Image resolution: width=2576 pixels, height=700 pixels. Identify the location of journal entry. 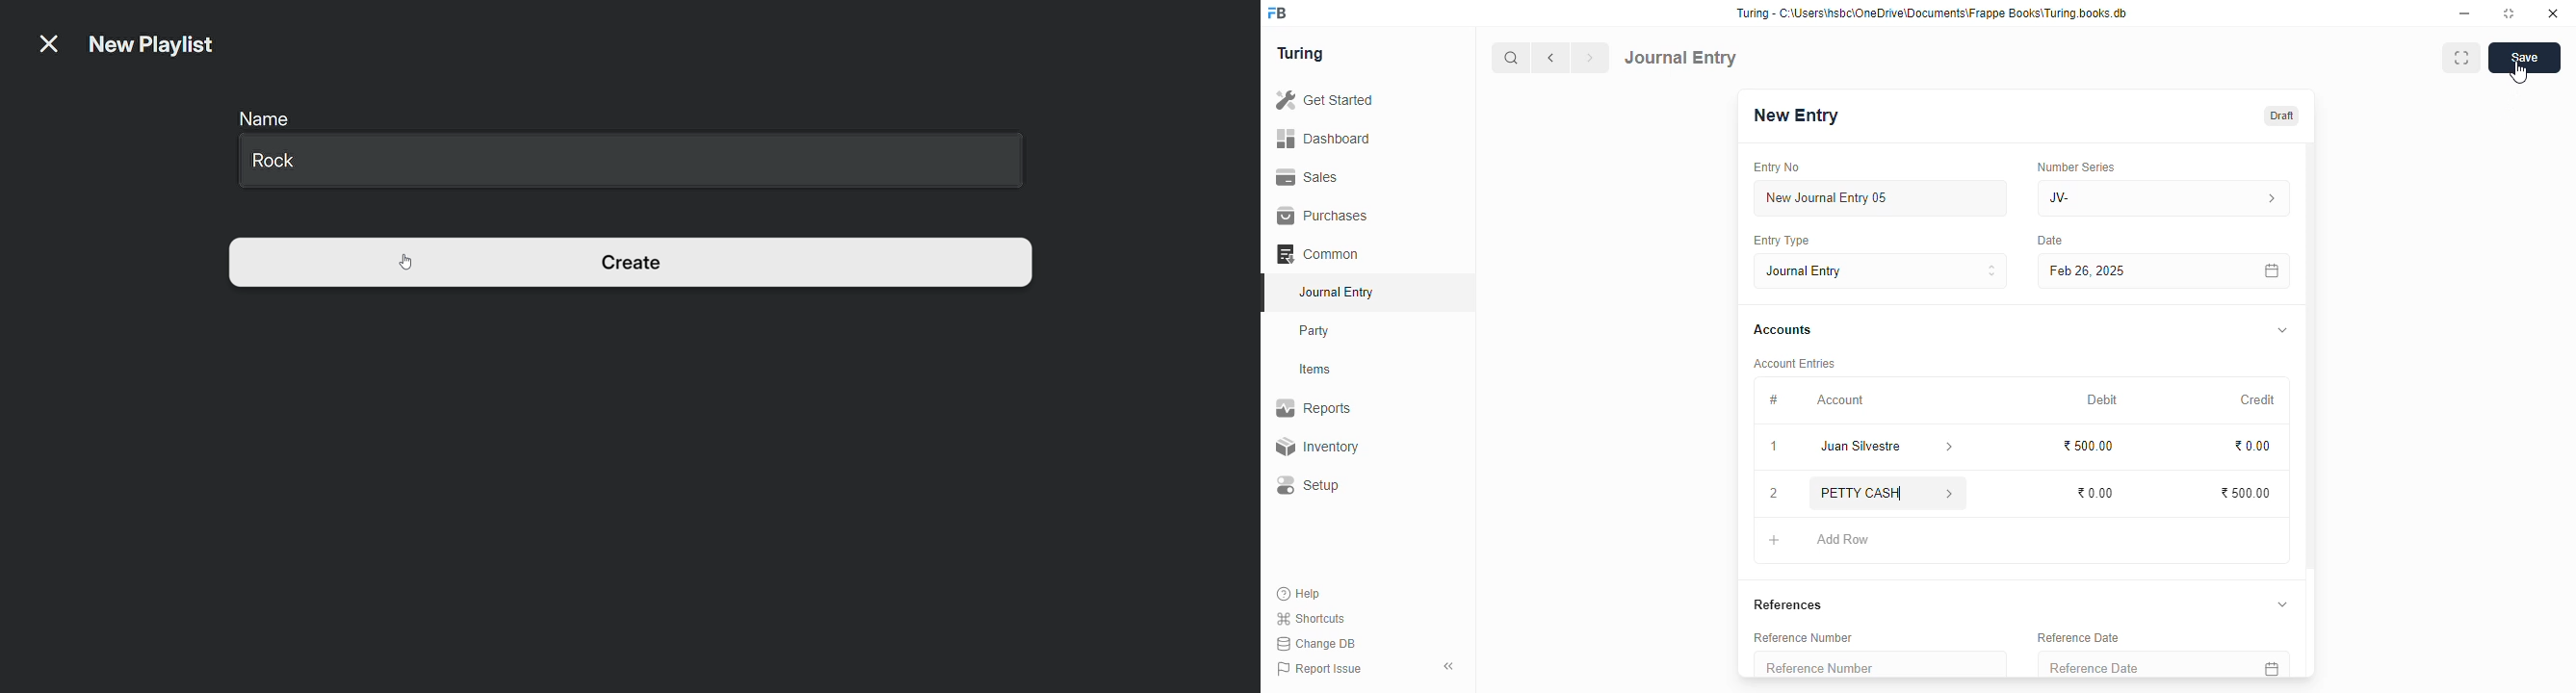
(1336, 292).